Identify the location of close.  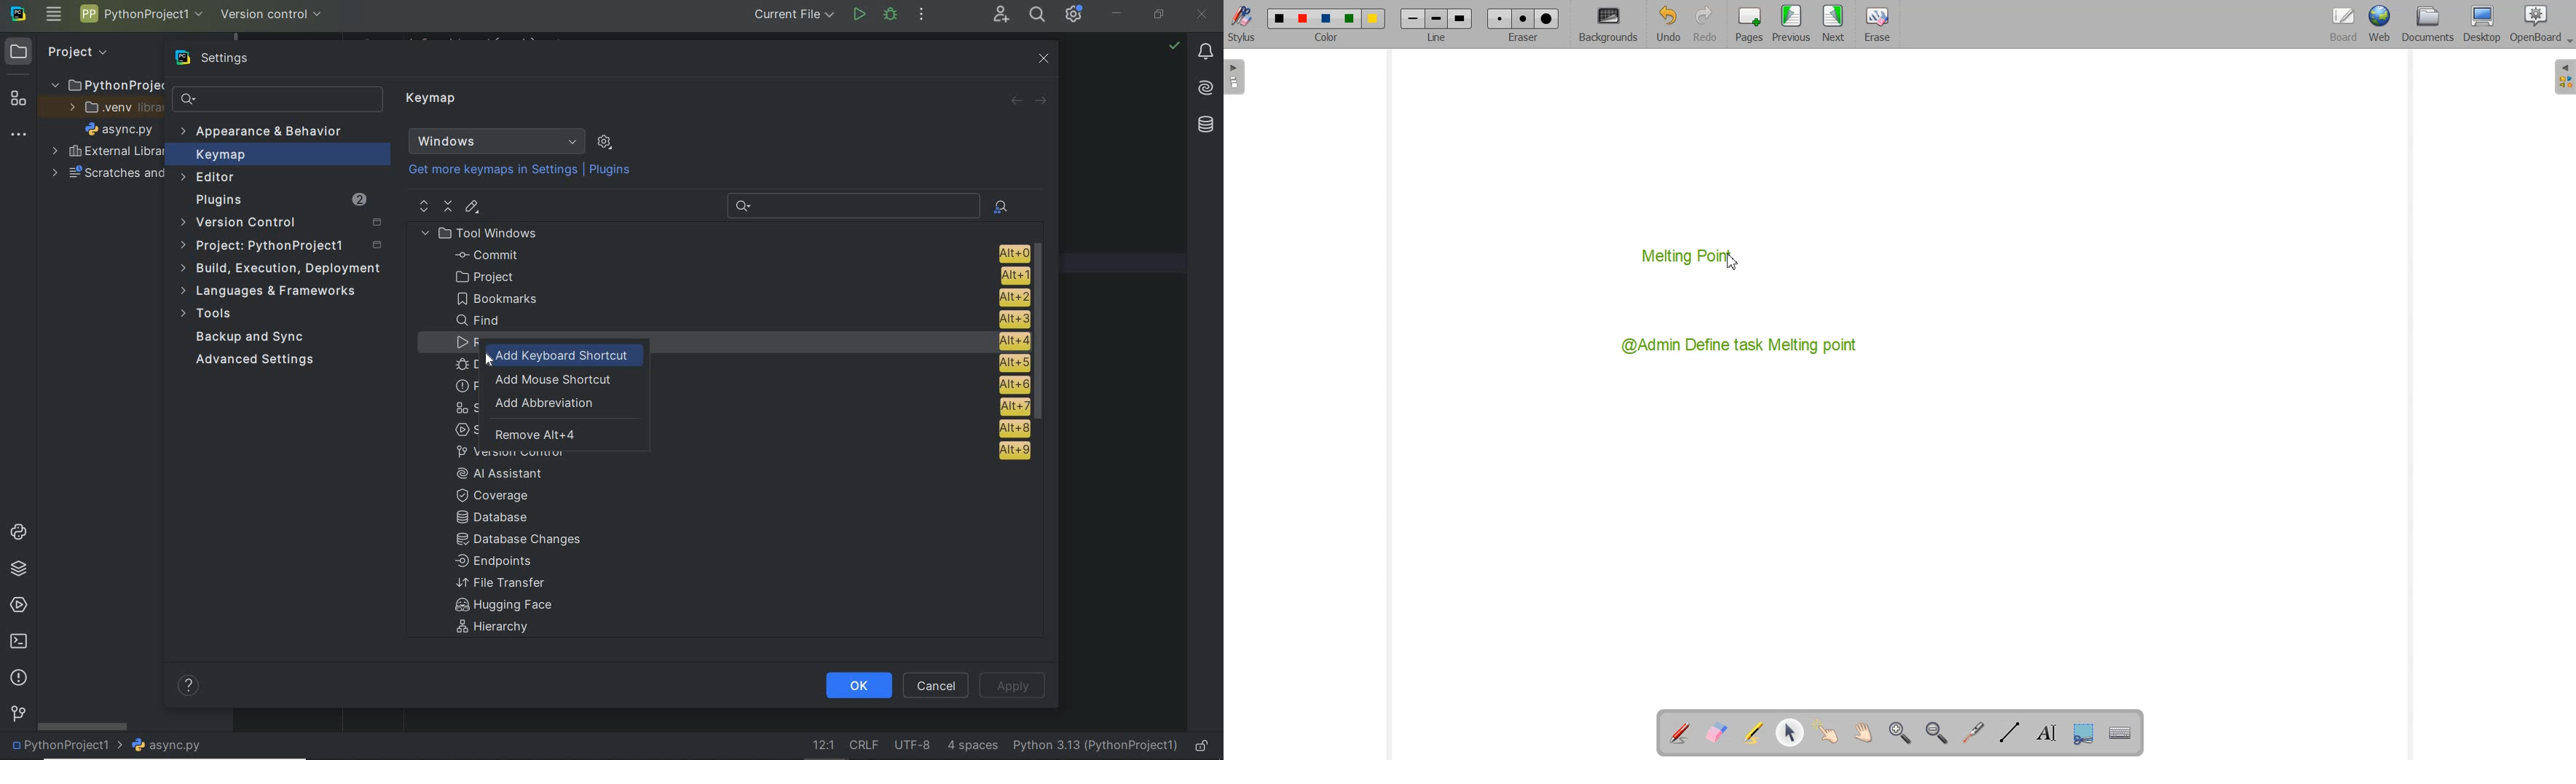
(1203, 13).